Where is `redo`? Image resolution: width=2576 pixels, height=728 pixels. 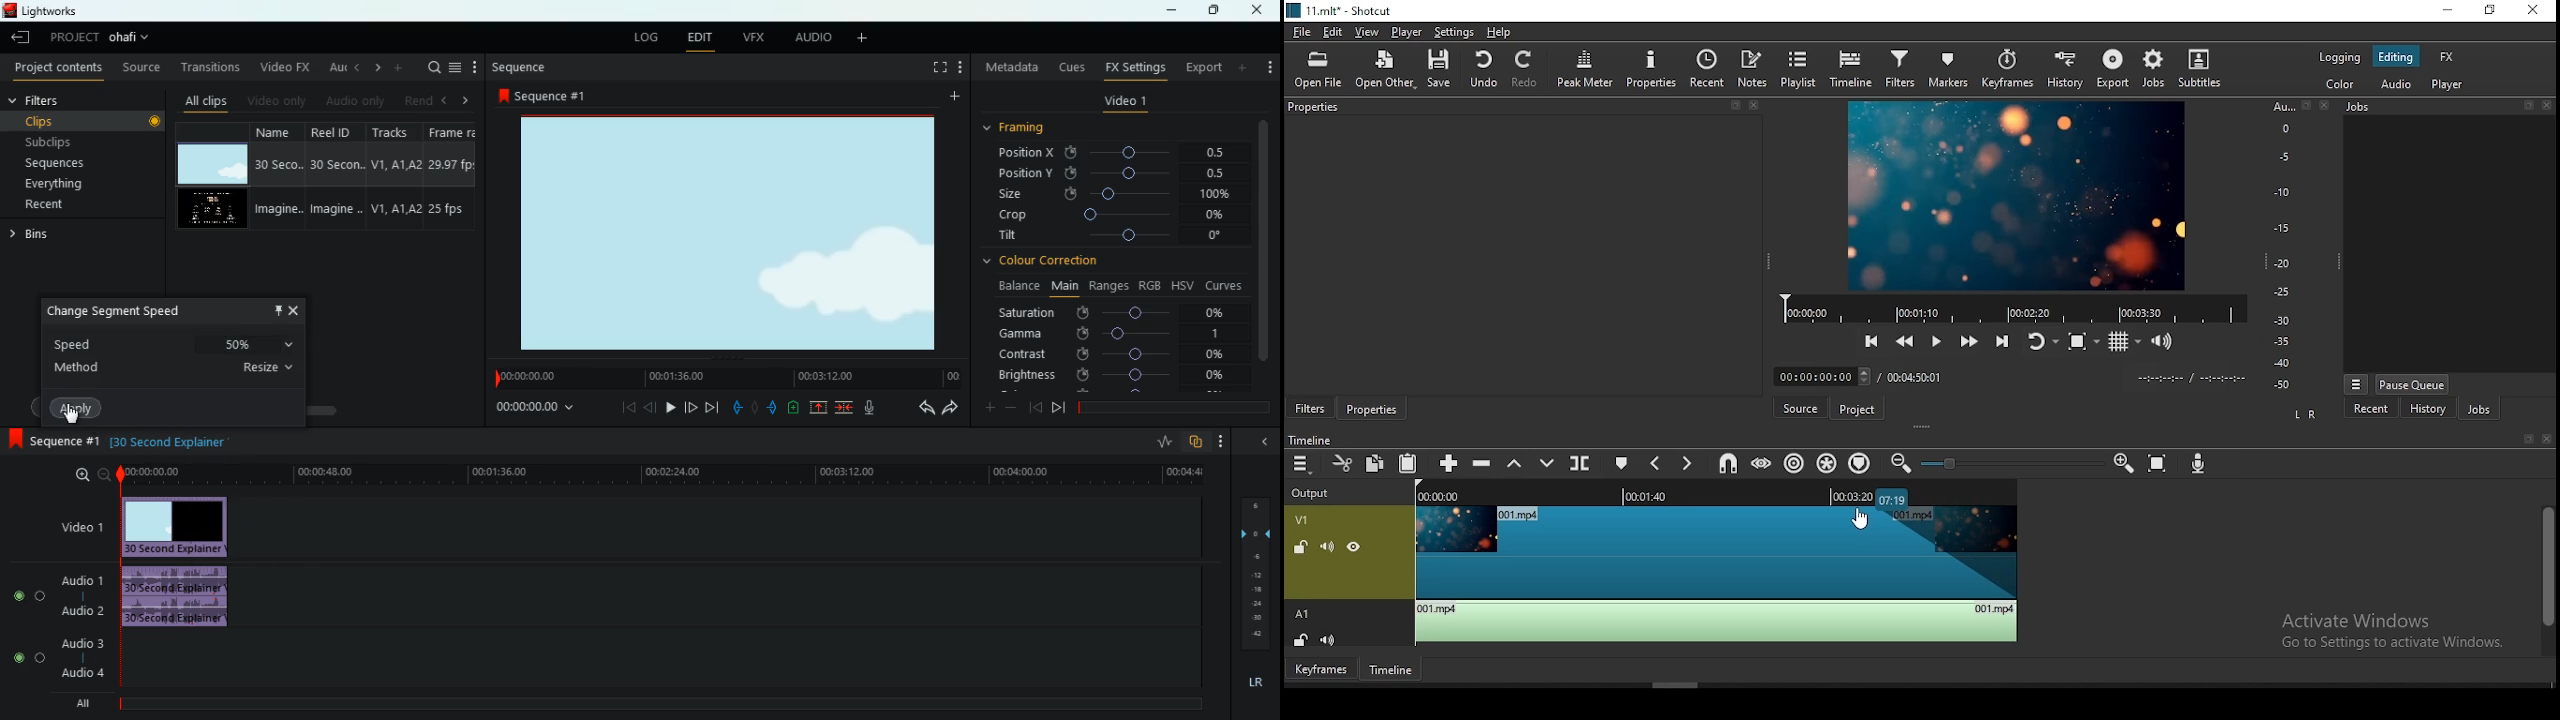
redo is located at coordinates (1526, 70).